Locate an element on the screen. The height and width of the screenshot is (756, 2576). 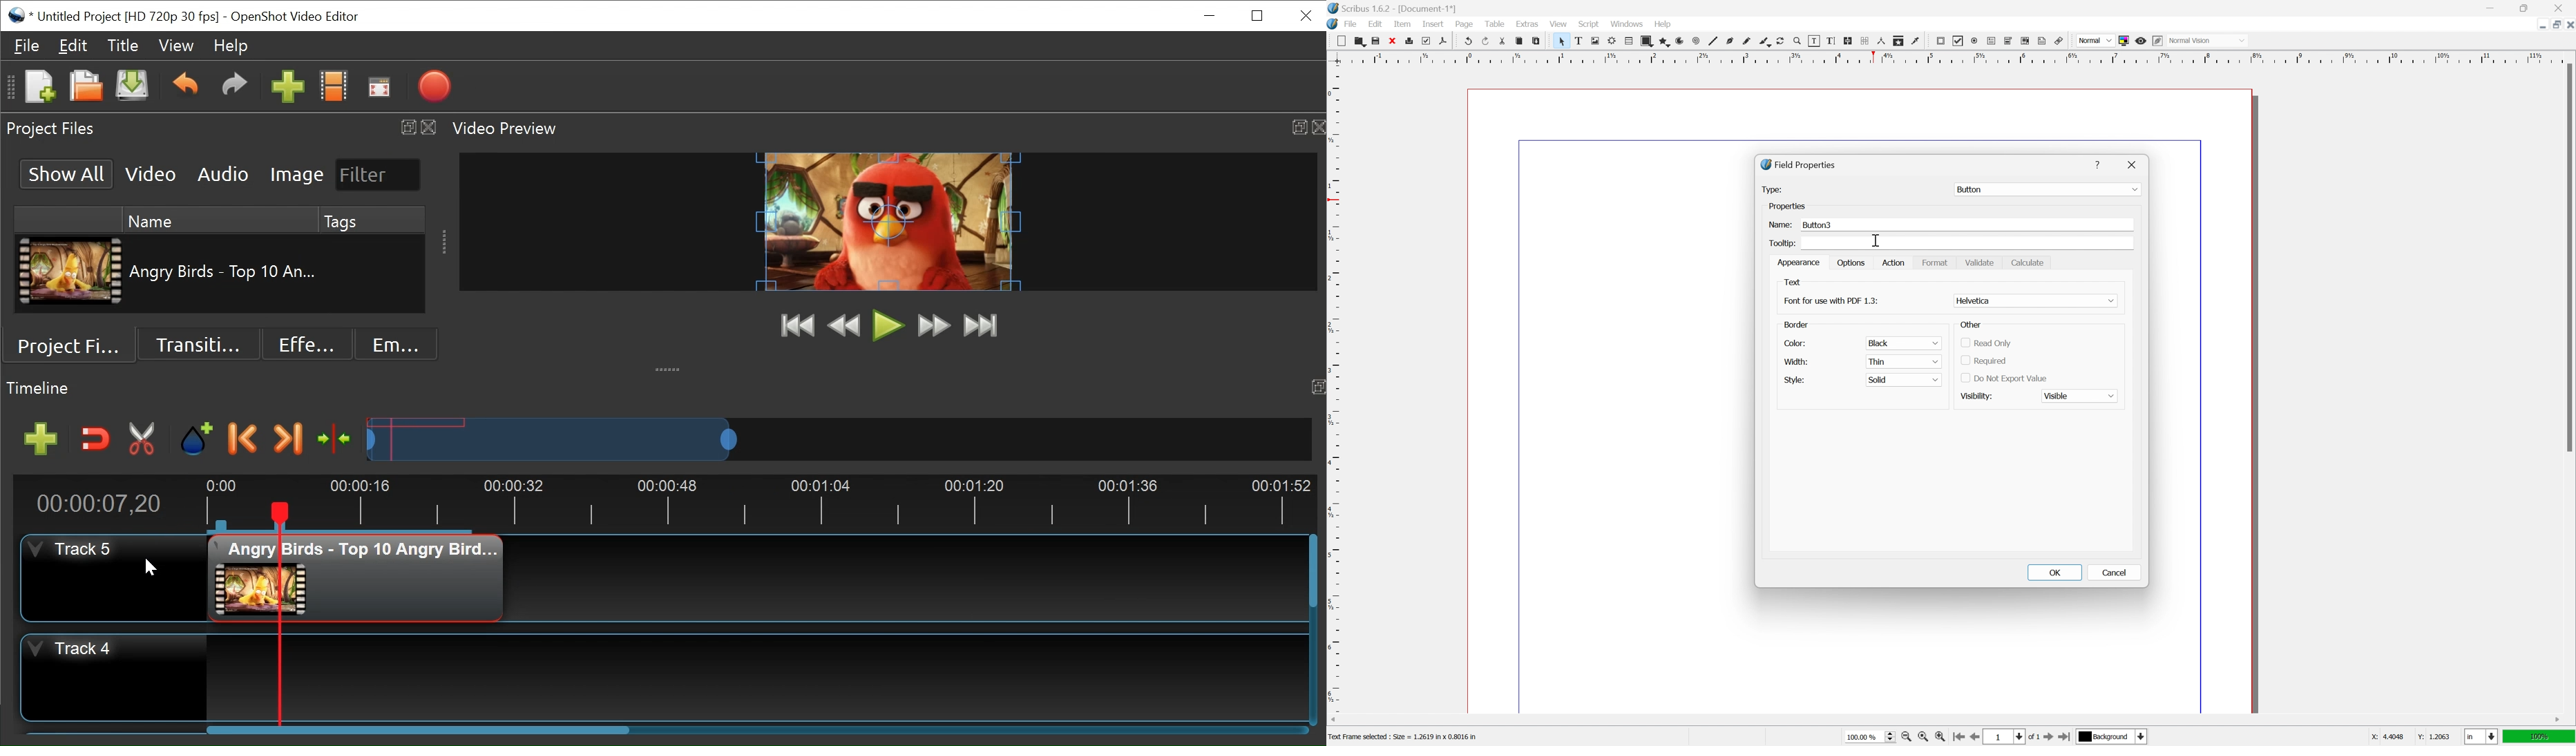
Jump to Start is located at coordinates (797, 326).